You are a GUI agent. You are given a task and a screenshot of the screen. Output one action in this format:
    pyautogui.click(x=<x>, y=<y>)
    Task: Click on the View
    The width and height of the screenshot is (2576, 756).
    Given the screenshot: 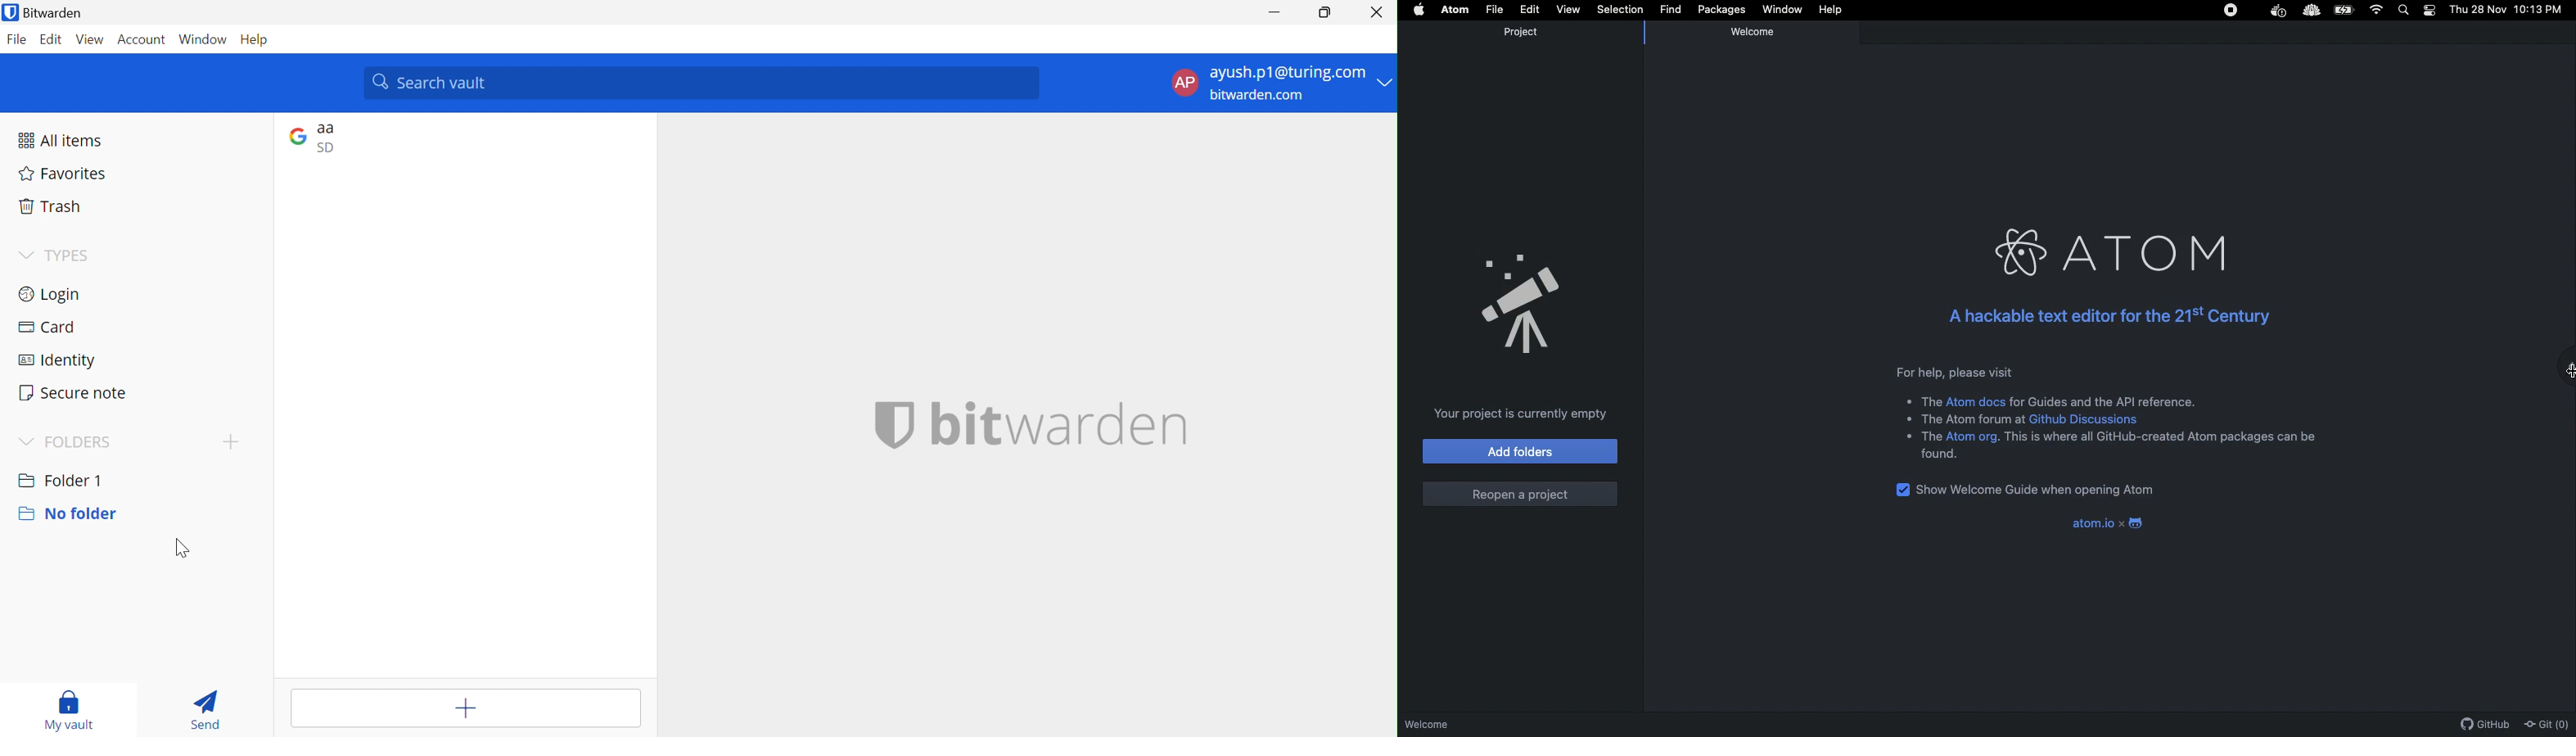 What is the action you would take?
    pyautogui.click(x=1570, y=11)
    